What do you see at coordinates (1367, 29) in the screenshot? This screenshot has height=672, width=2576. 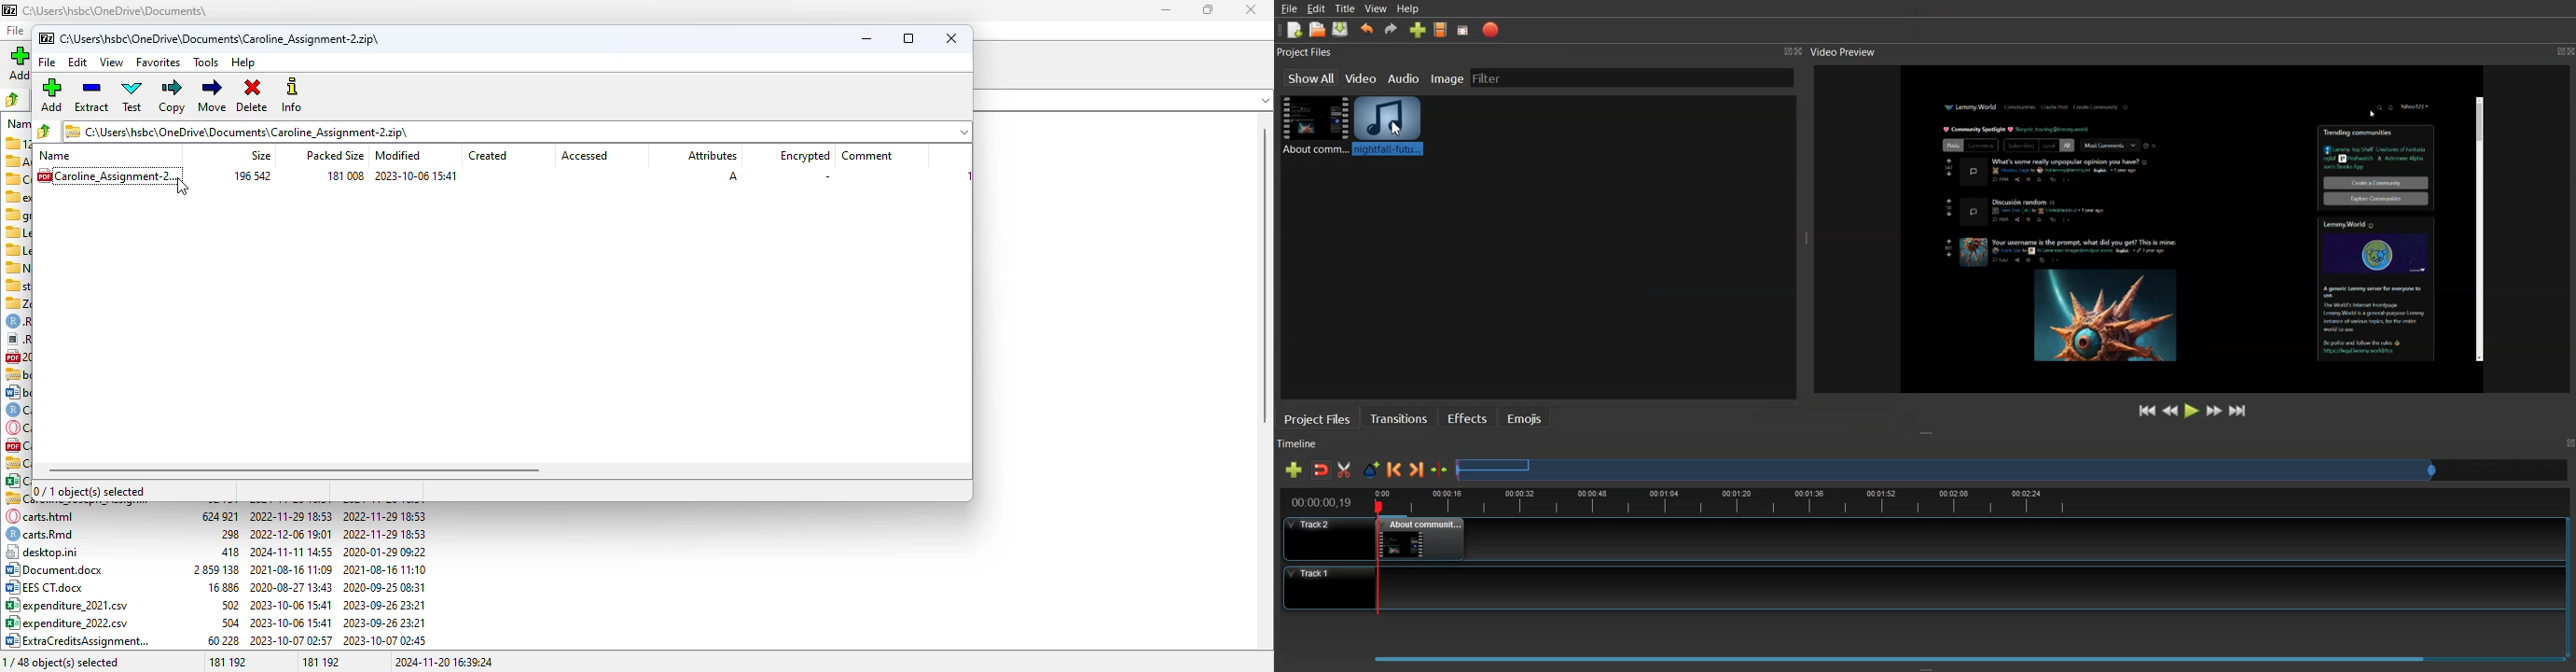 I see `Undo` at bounding box center [1367, 29].